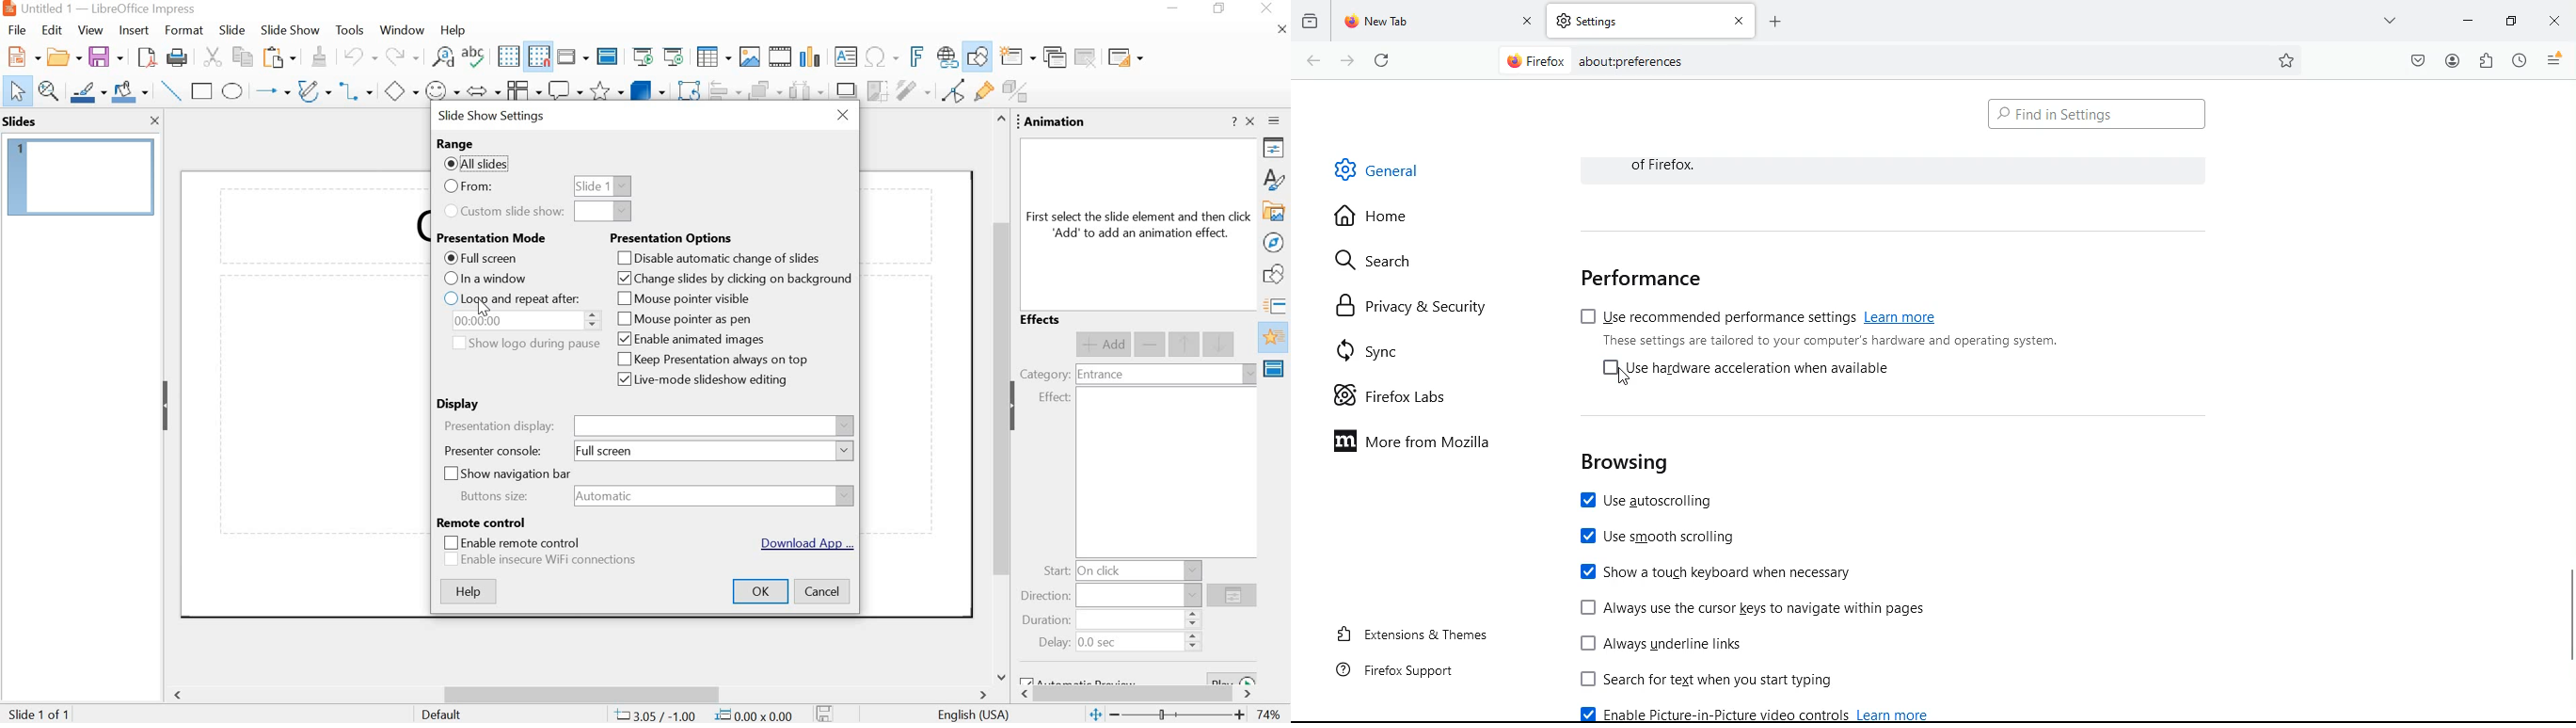 The width and height of the screenshot is (2576, 728). Describe the element at coordinates (913, 90) in the screenshot. I see `filter` at that location.